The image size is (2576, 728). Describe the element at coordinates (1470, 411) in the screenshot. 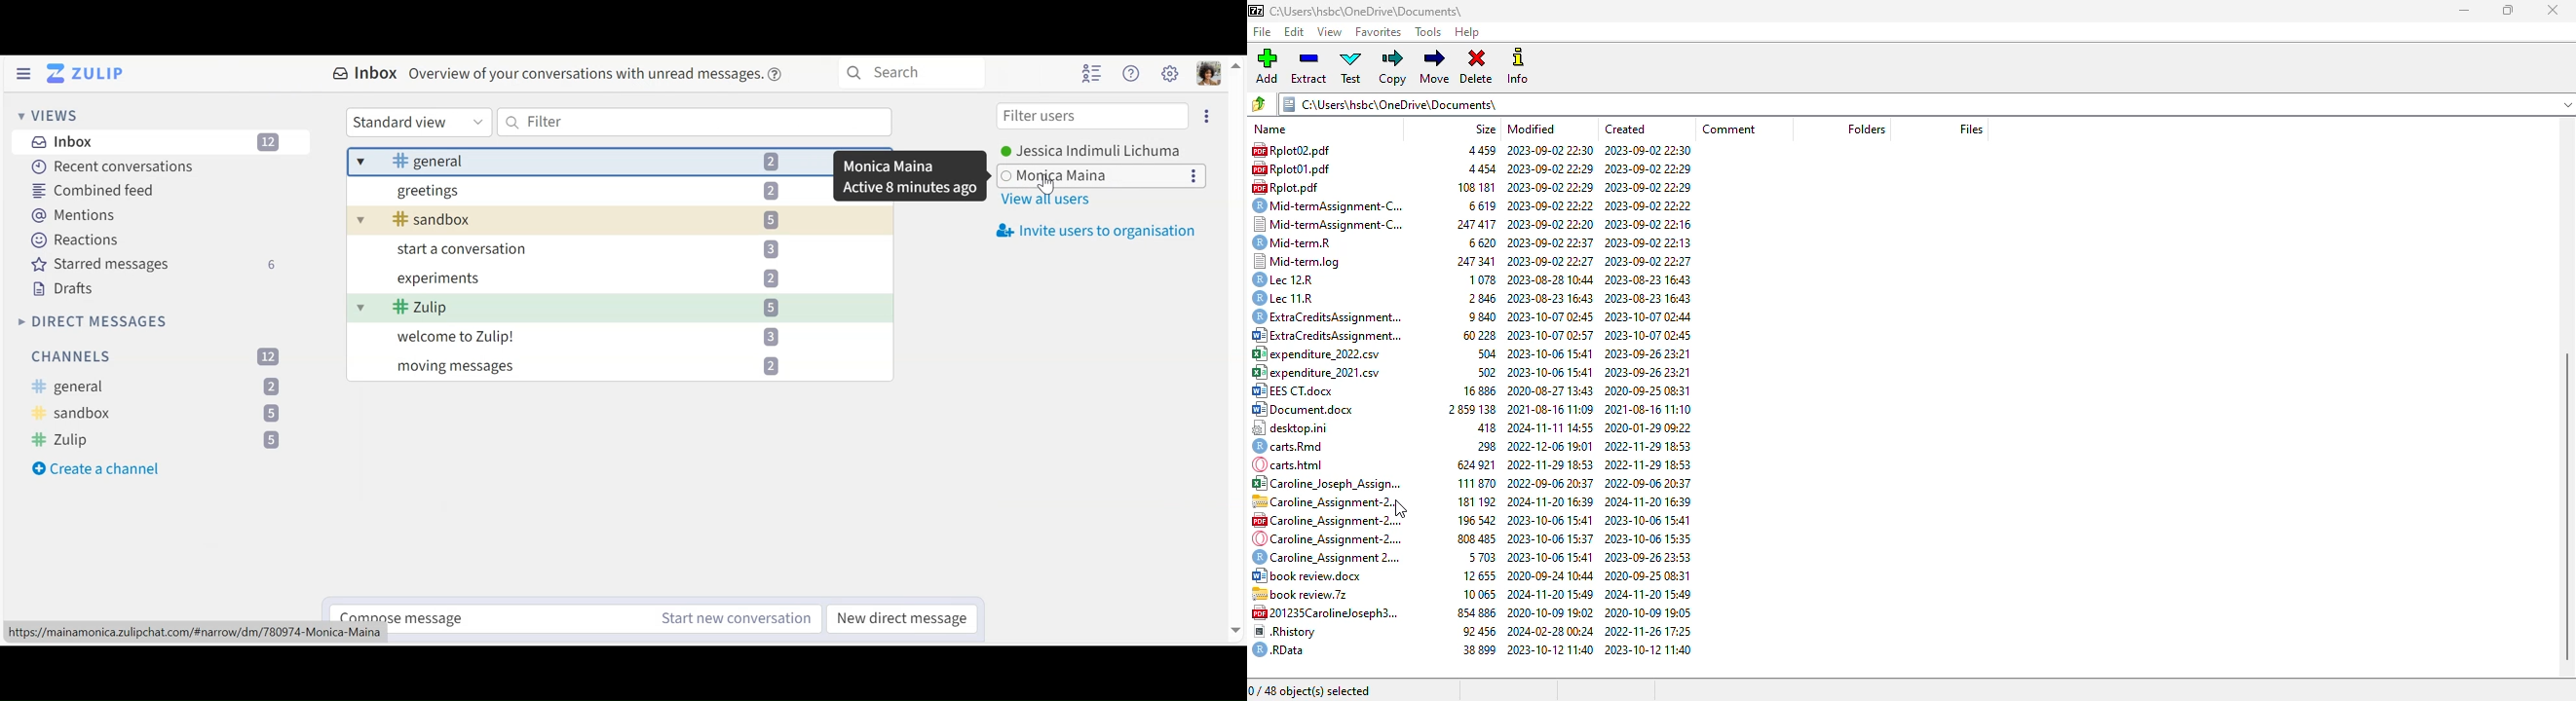

I see `2859138` at that location.